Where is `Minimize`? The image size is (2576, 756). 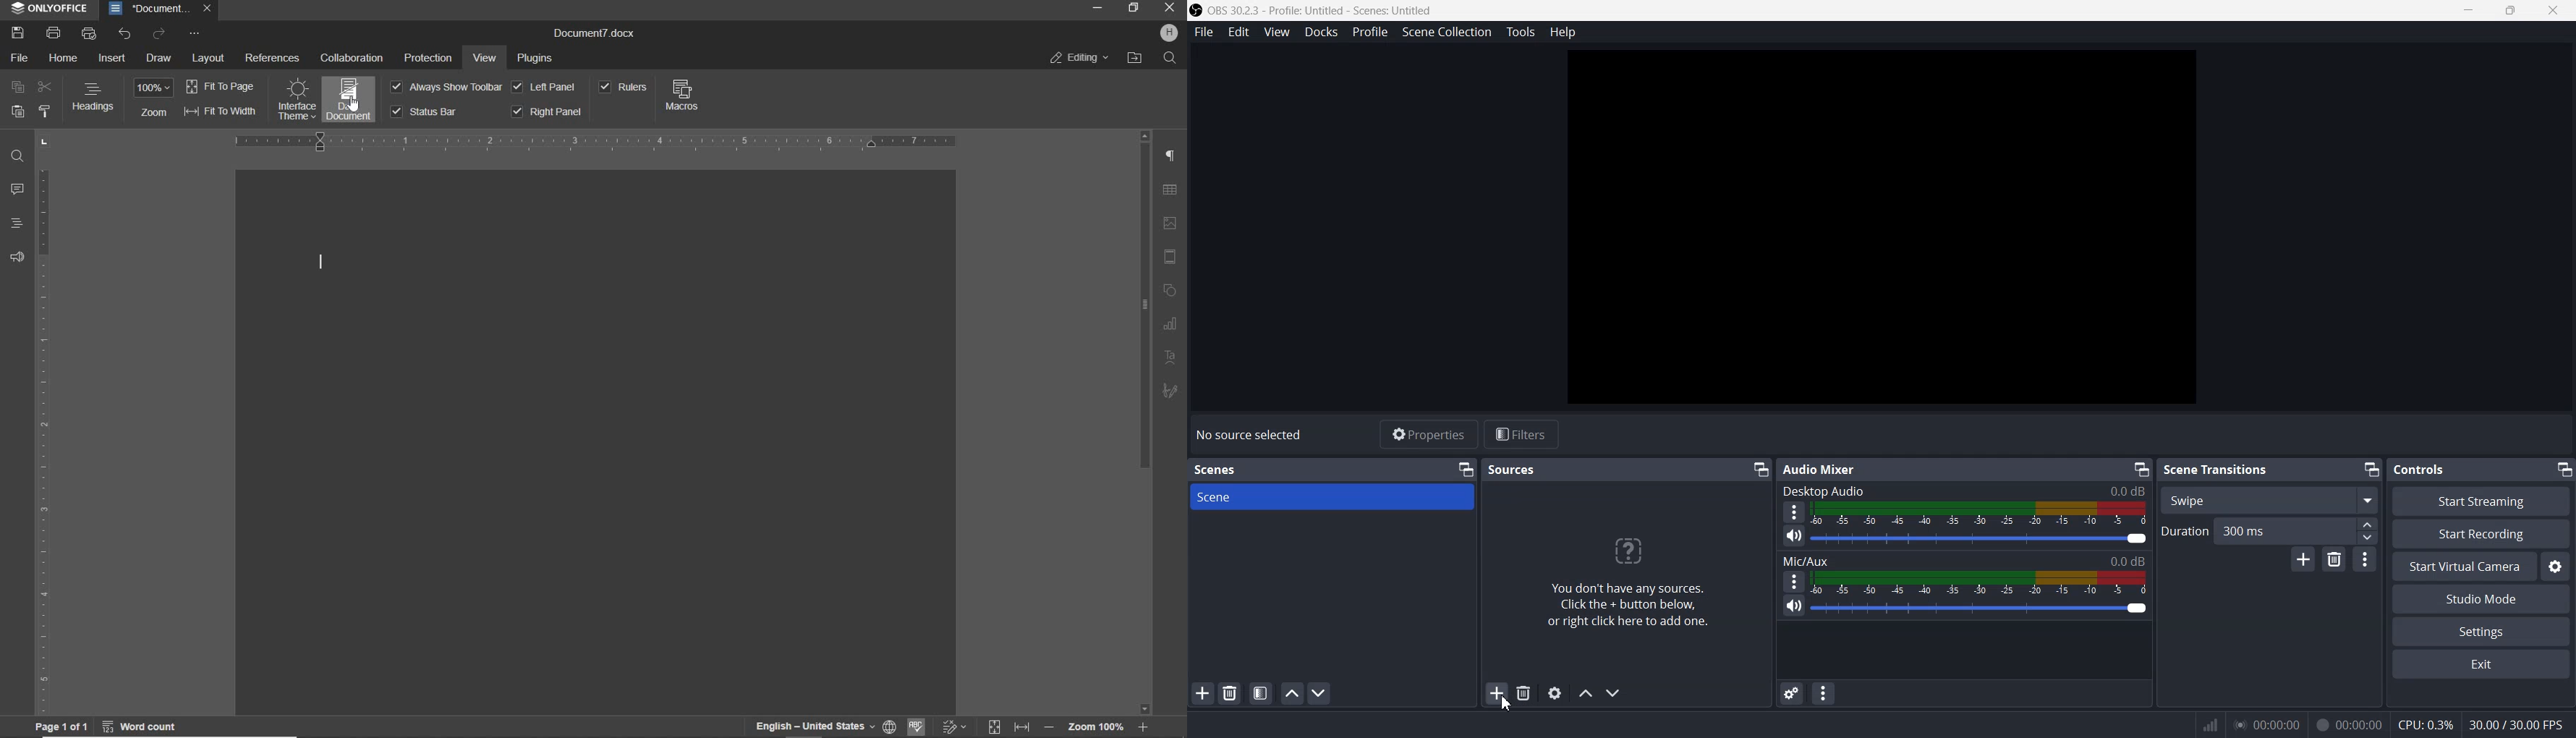 Minimize is located at coordinates (2564, 470).